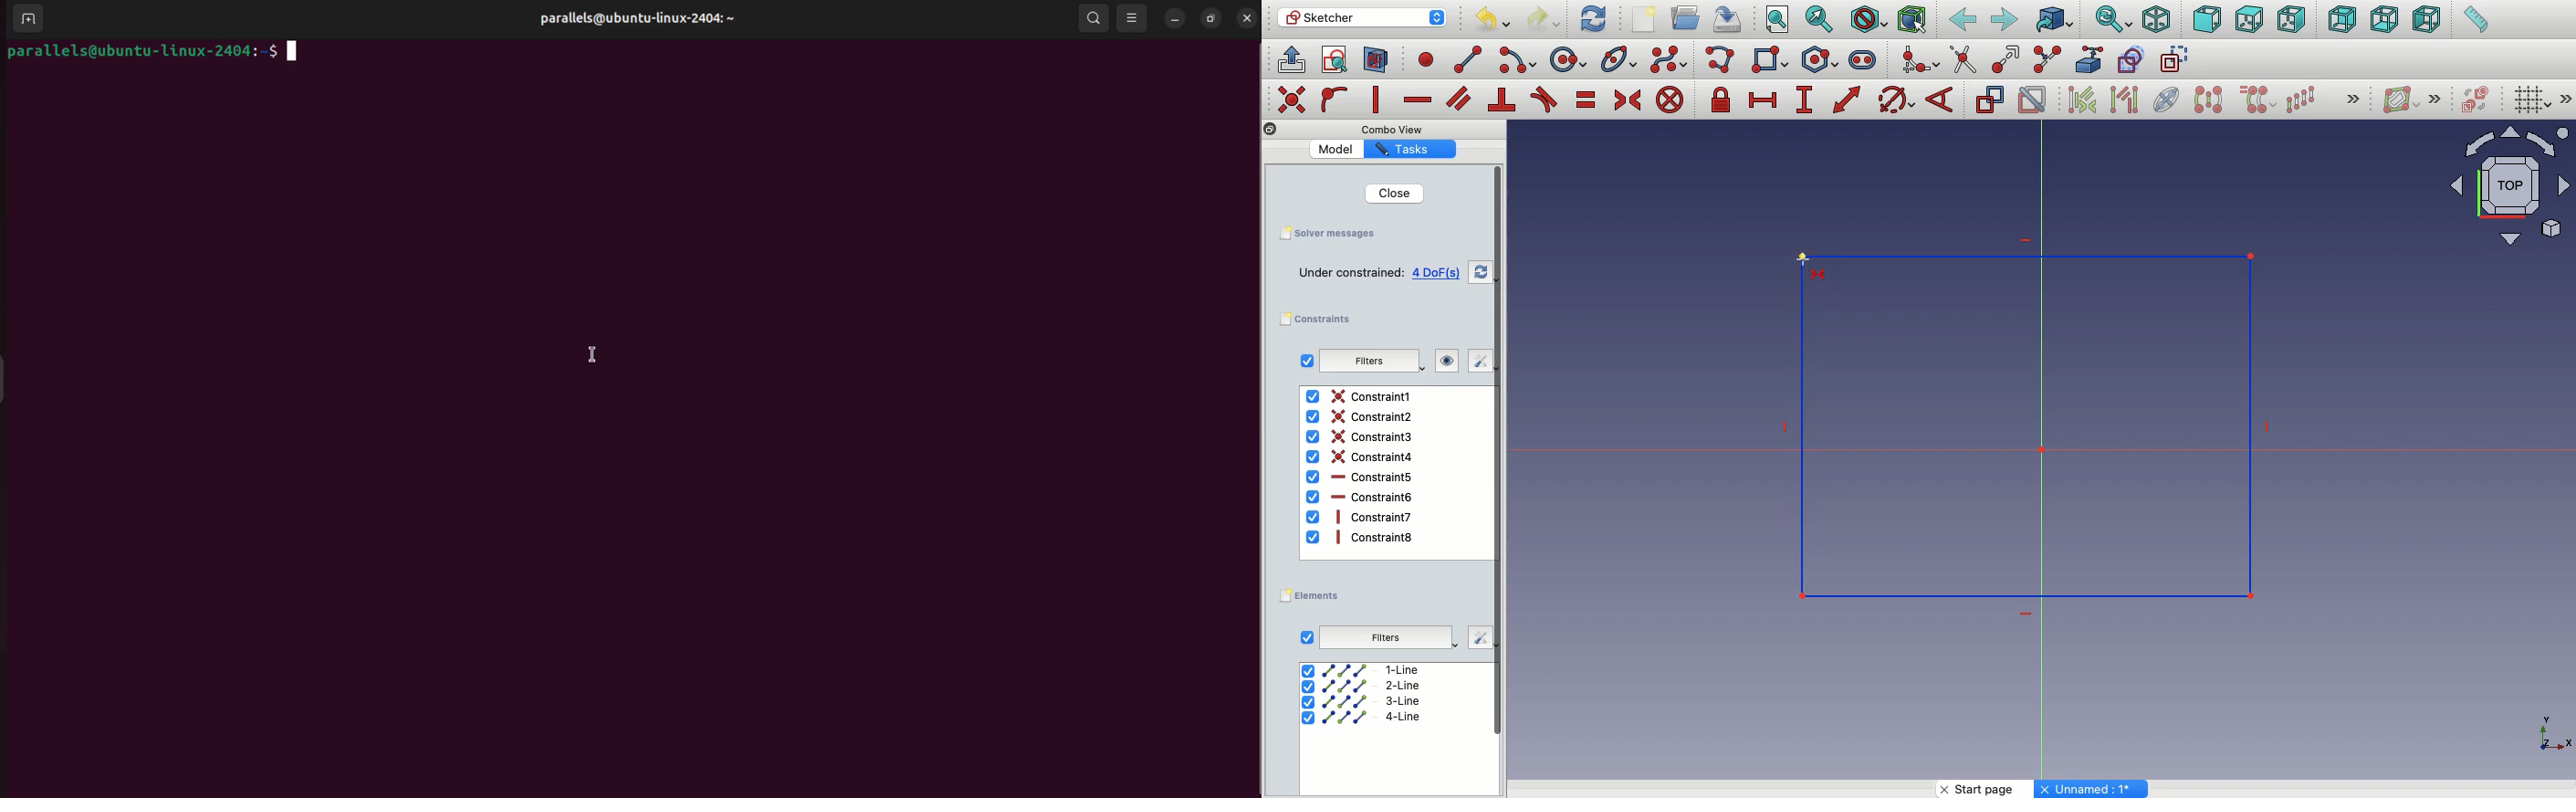 The image size is (2576, 812). What do you see at coordinates (2079, 100) in the screenshot?
I see `Select associated constrains` at bounding box center [2079, 100].